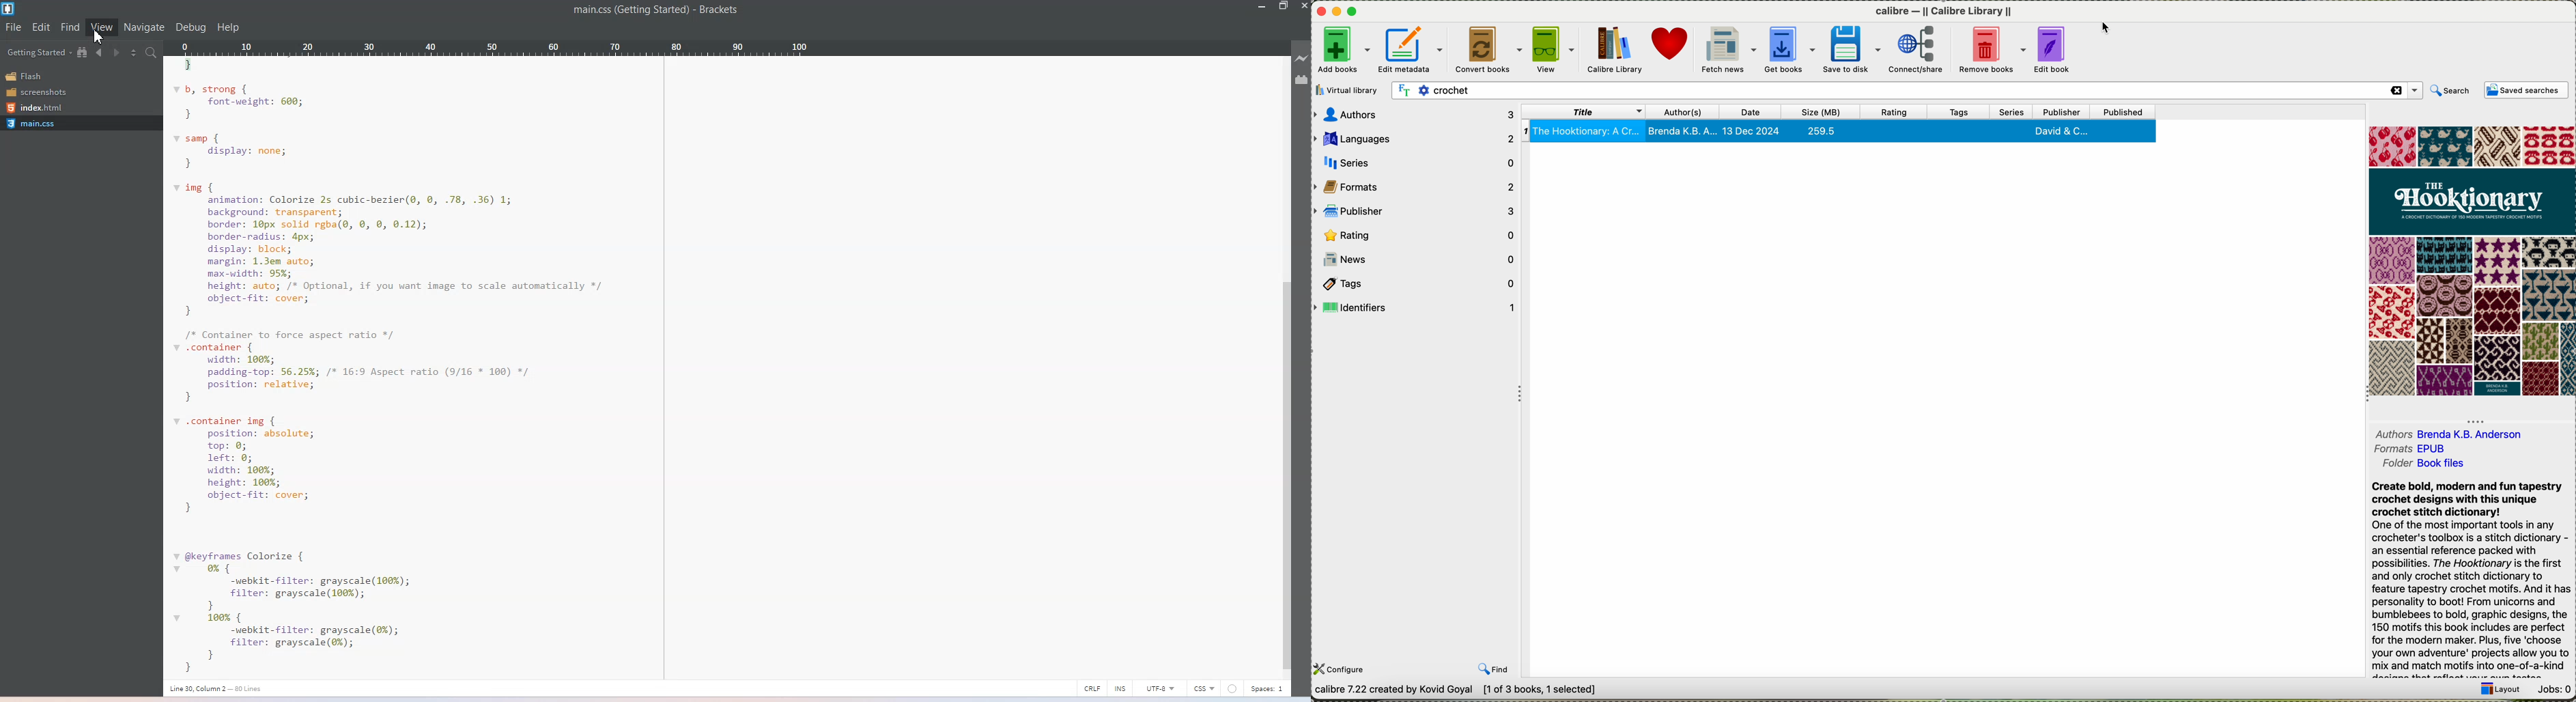 The height and width of the screenshot is (728, 2576). What do you see at coordinates (83, 52) in the screenshot?
I see `Show in file tree` at bounding box center [83, 52].